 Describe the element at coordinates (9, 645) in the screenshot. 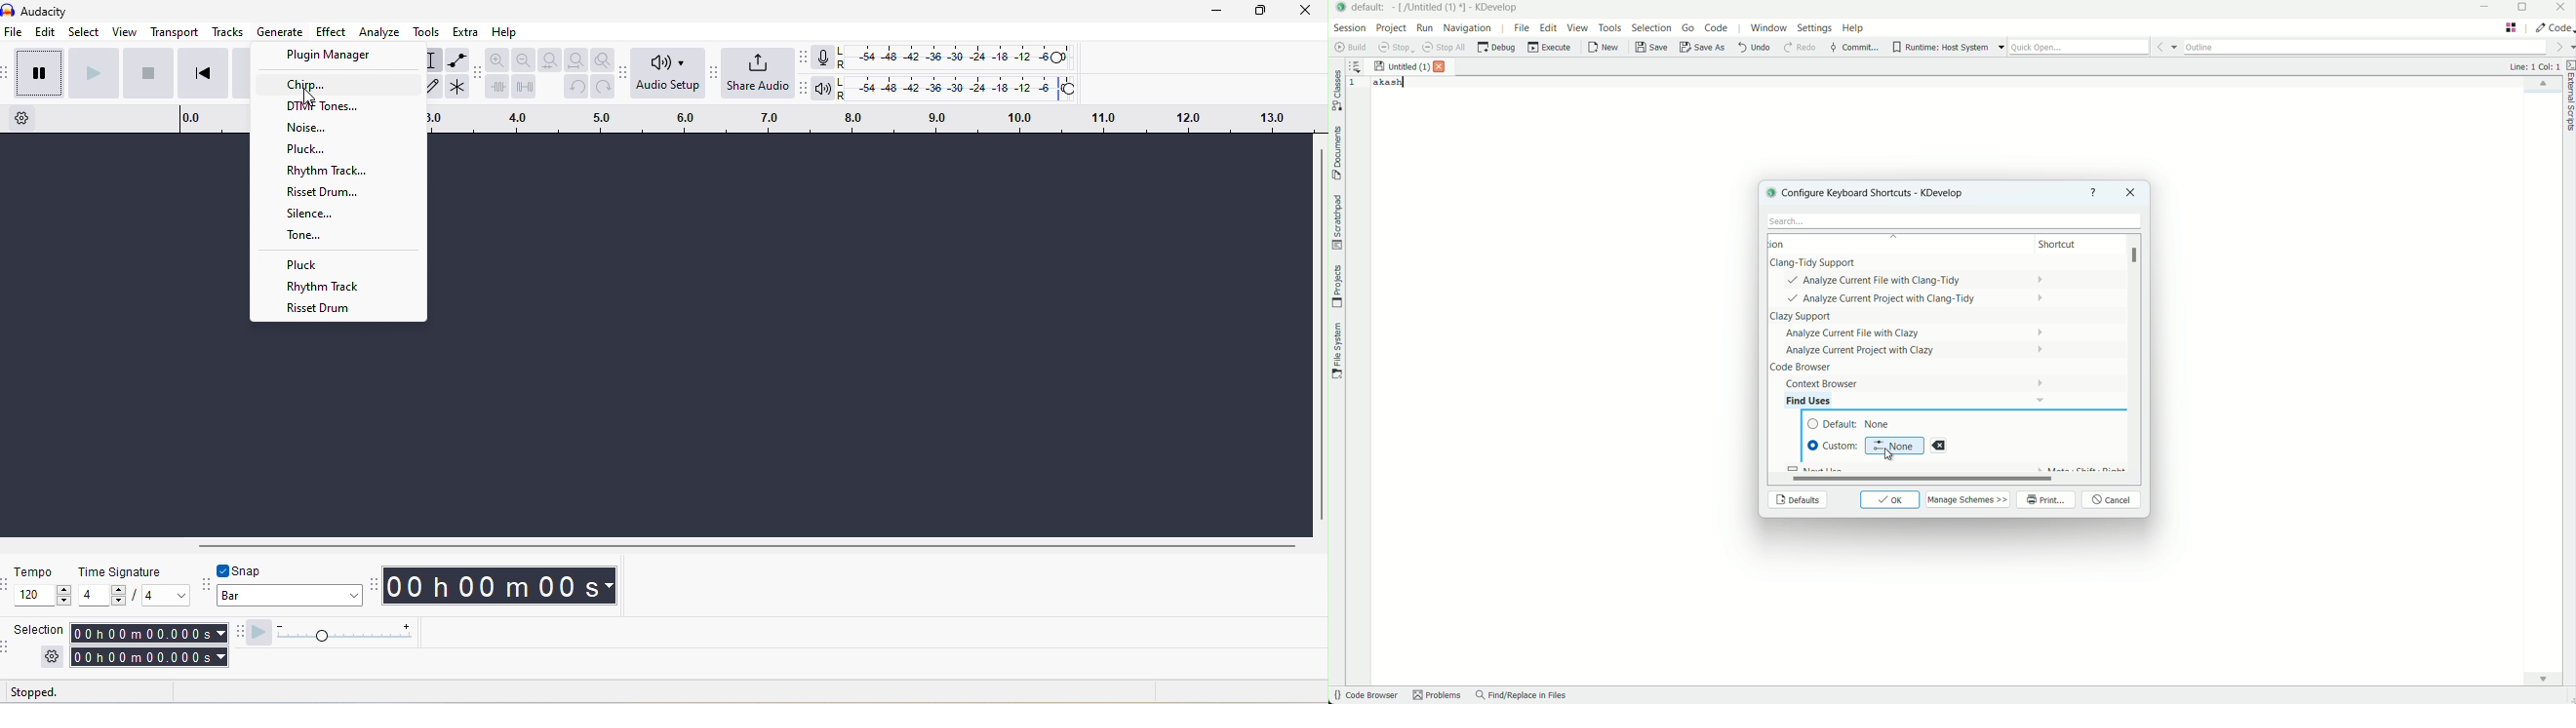

I see `audacity selection toolbar` at that location.